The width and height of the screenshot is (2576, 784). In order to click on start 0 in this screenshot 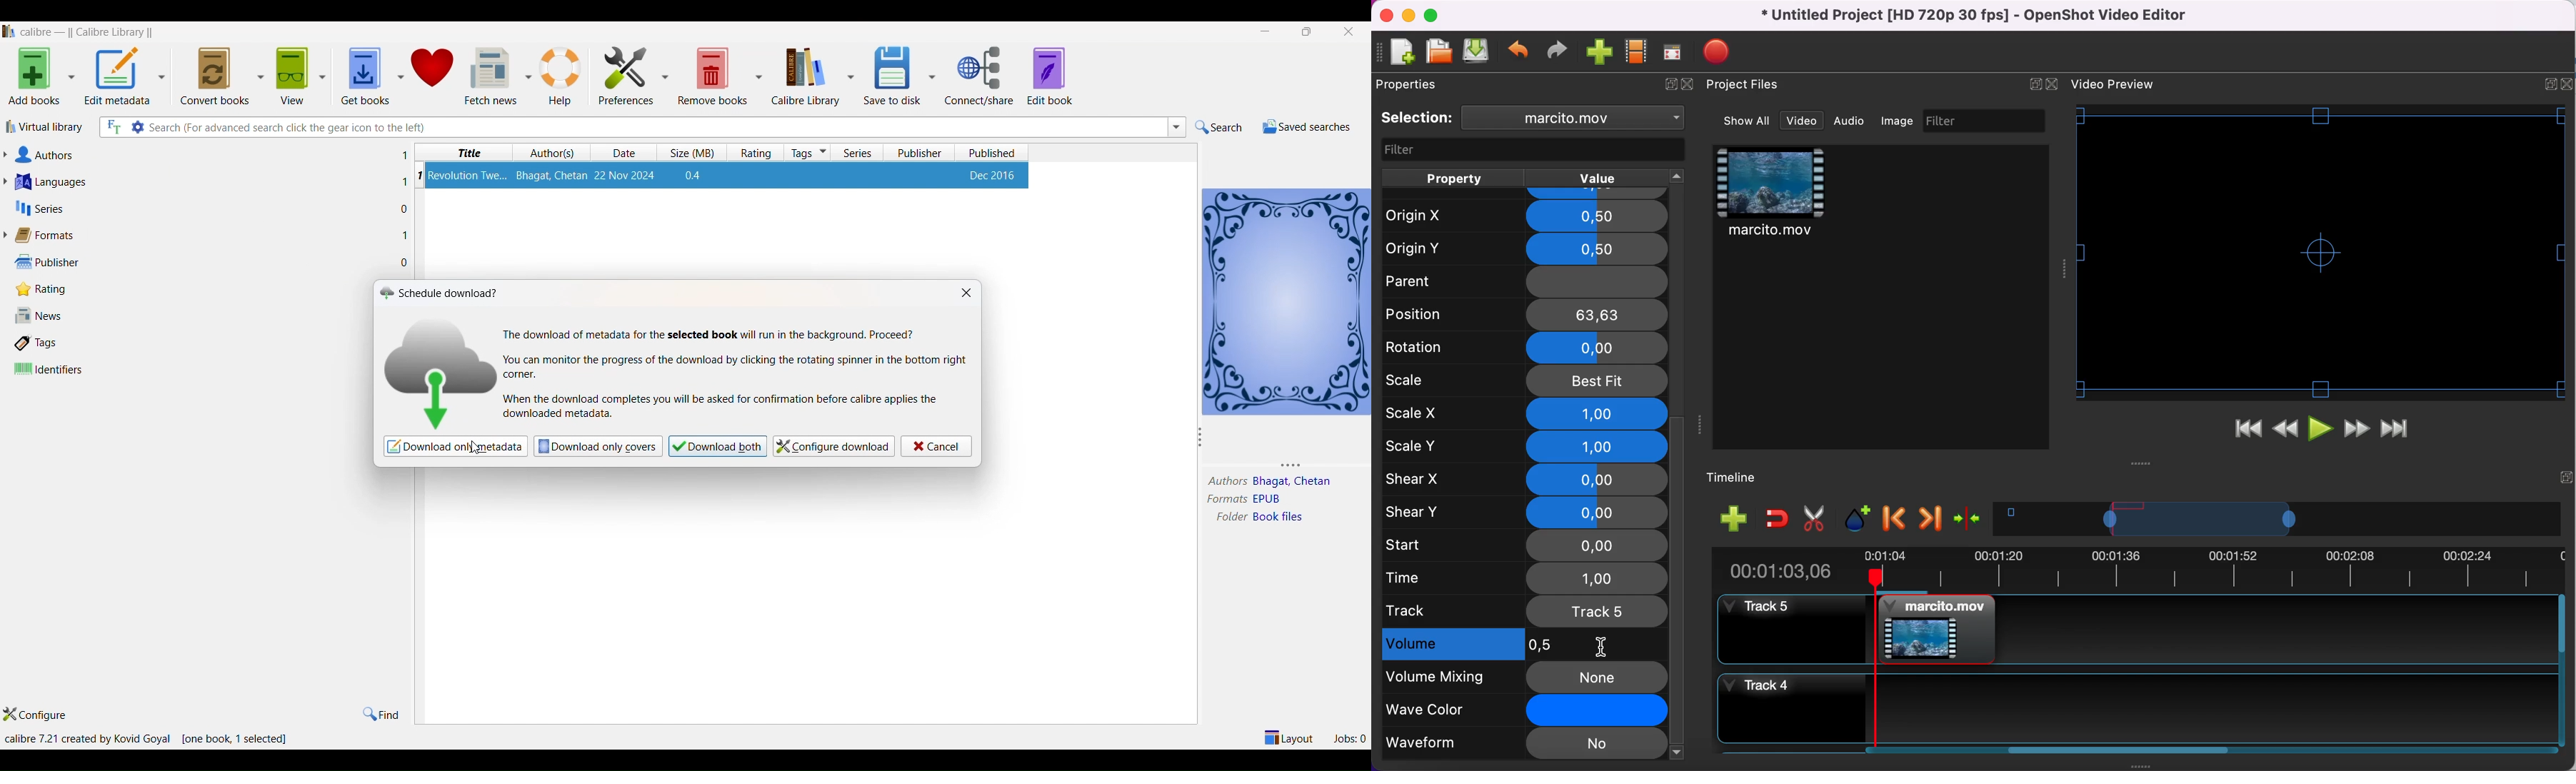, I will do `click(1523, 546)`.